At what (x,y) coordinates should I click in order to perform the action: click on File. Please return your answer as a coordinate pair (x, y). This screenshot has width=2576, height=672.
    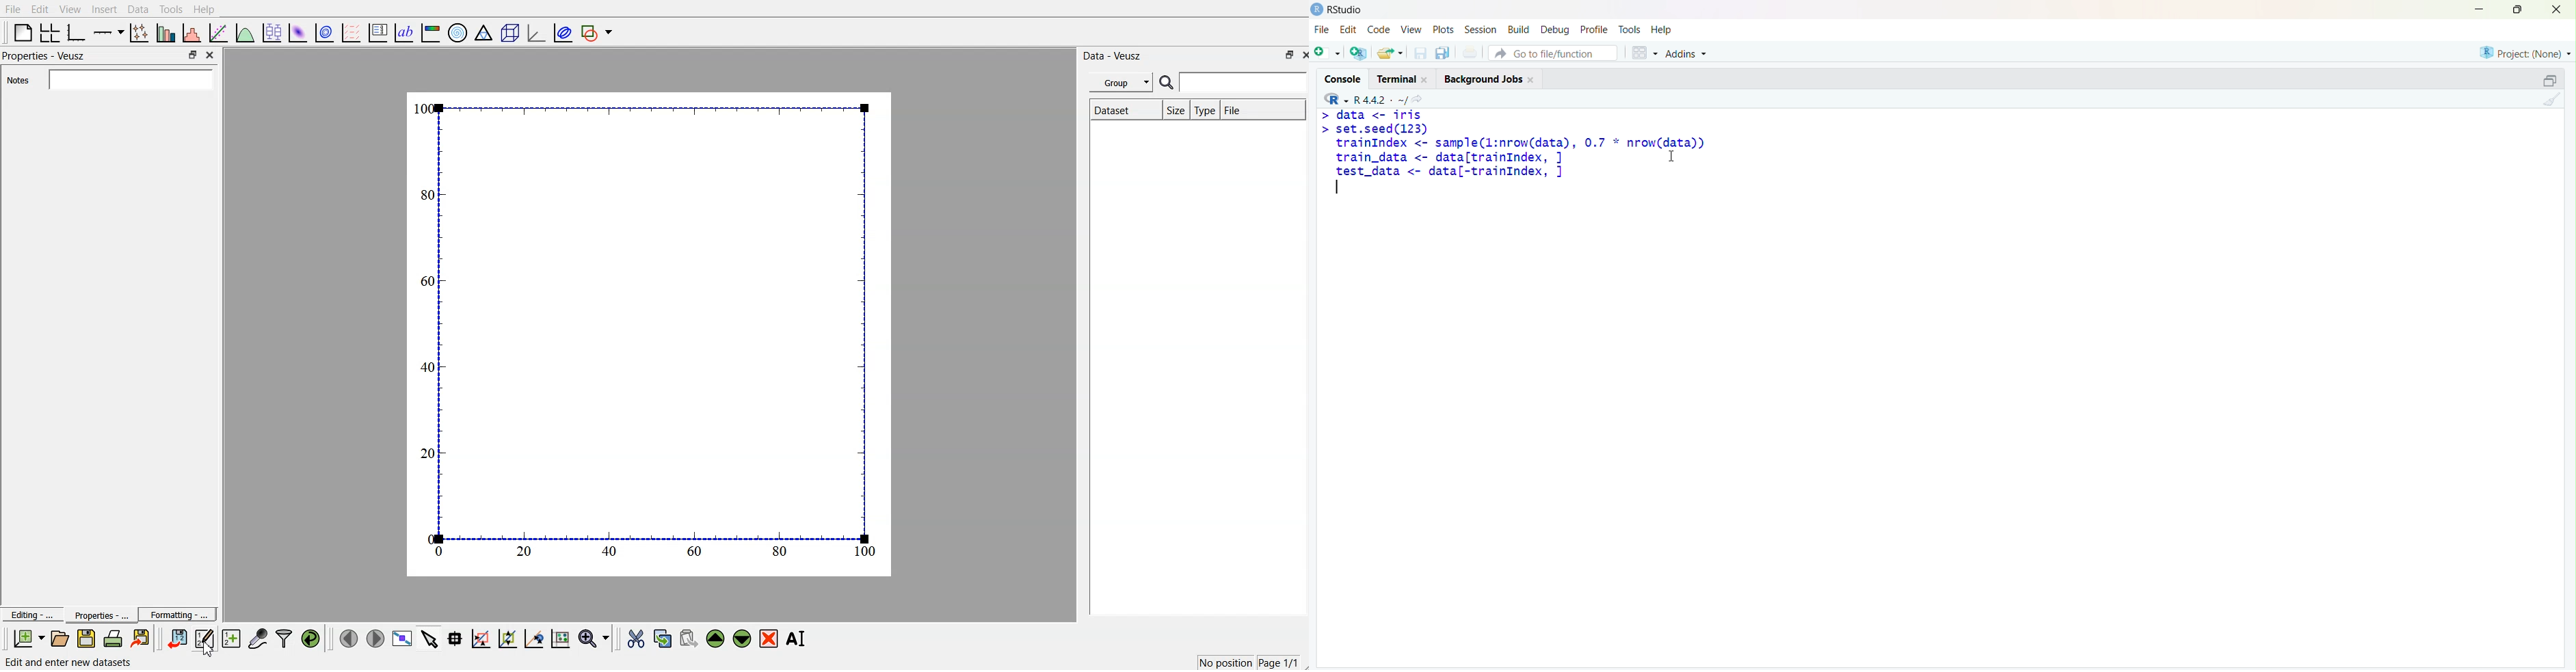
    Looking at the image, I should click on (13, 10).